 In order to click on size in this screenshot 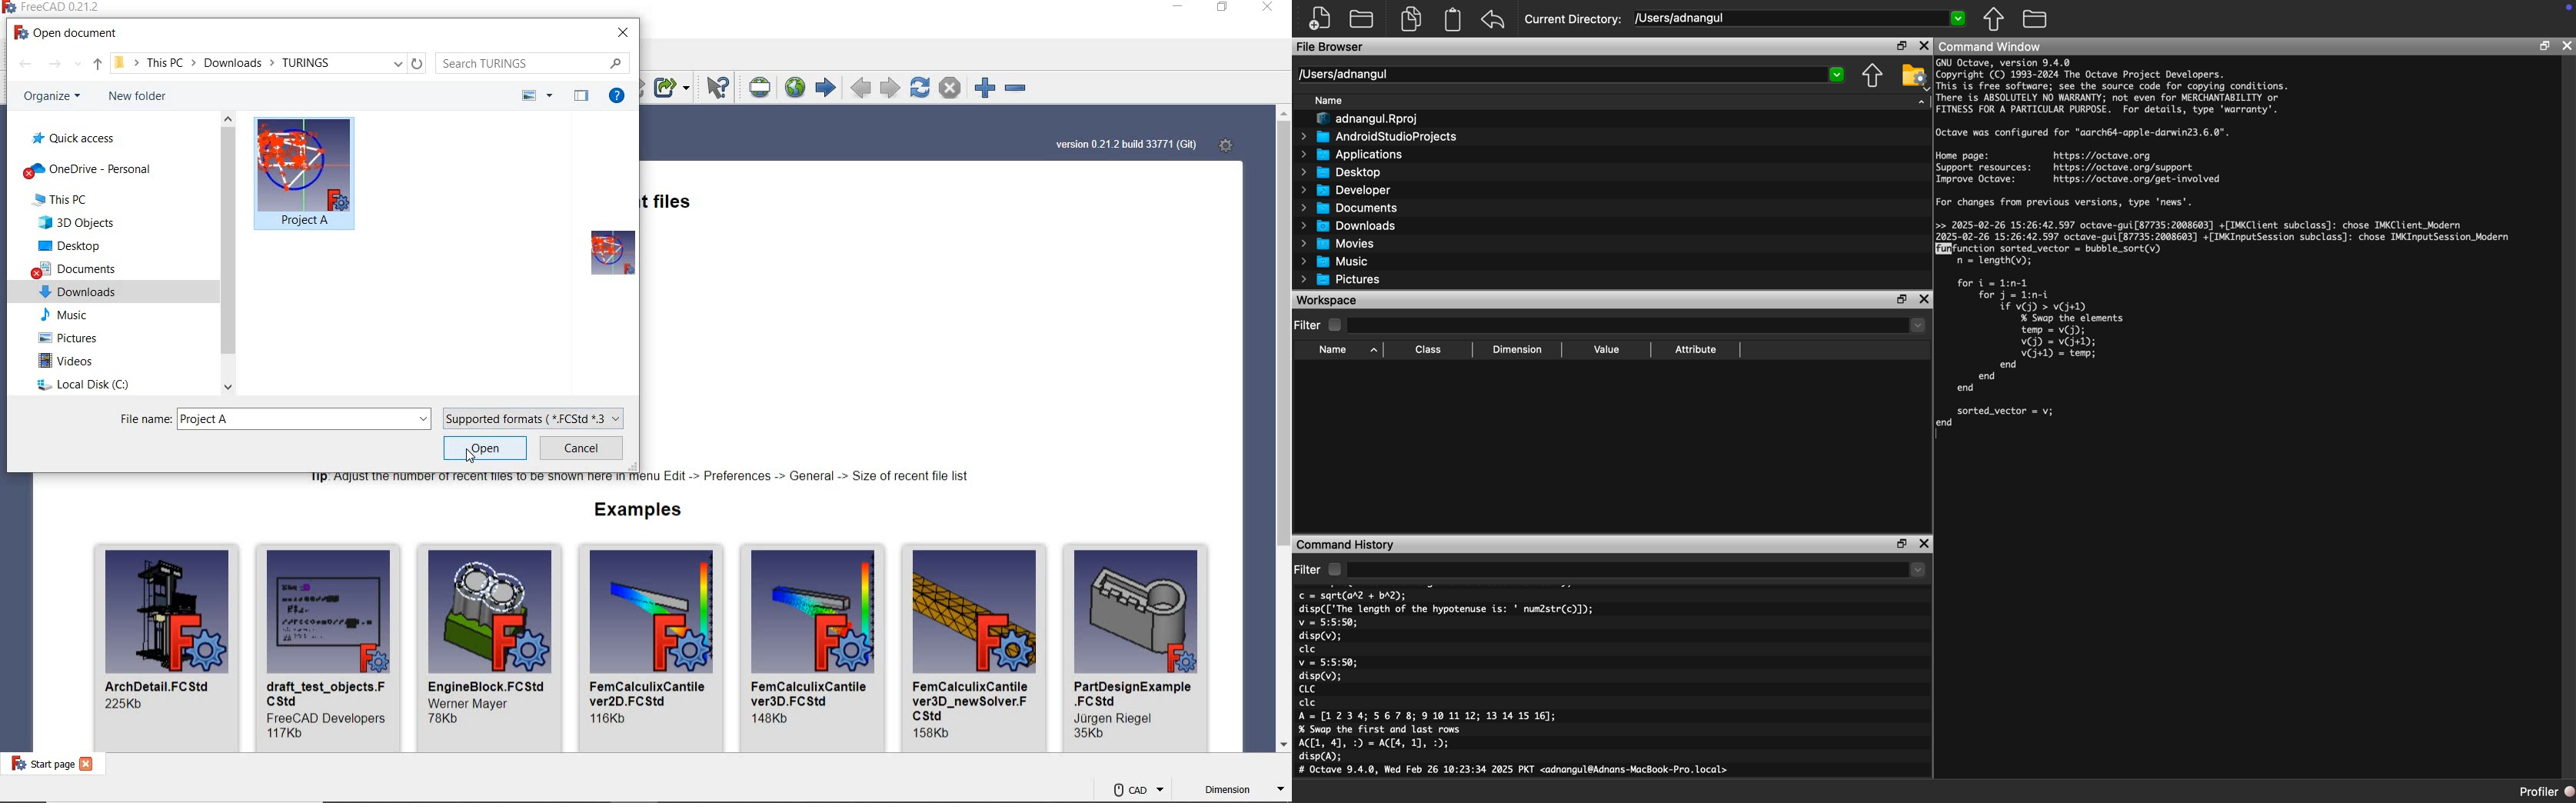, I will do `click(934, 734)`.